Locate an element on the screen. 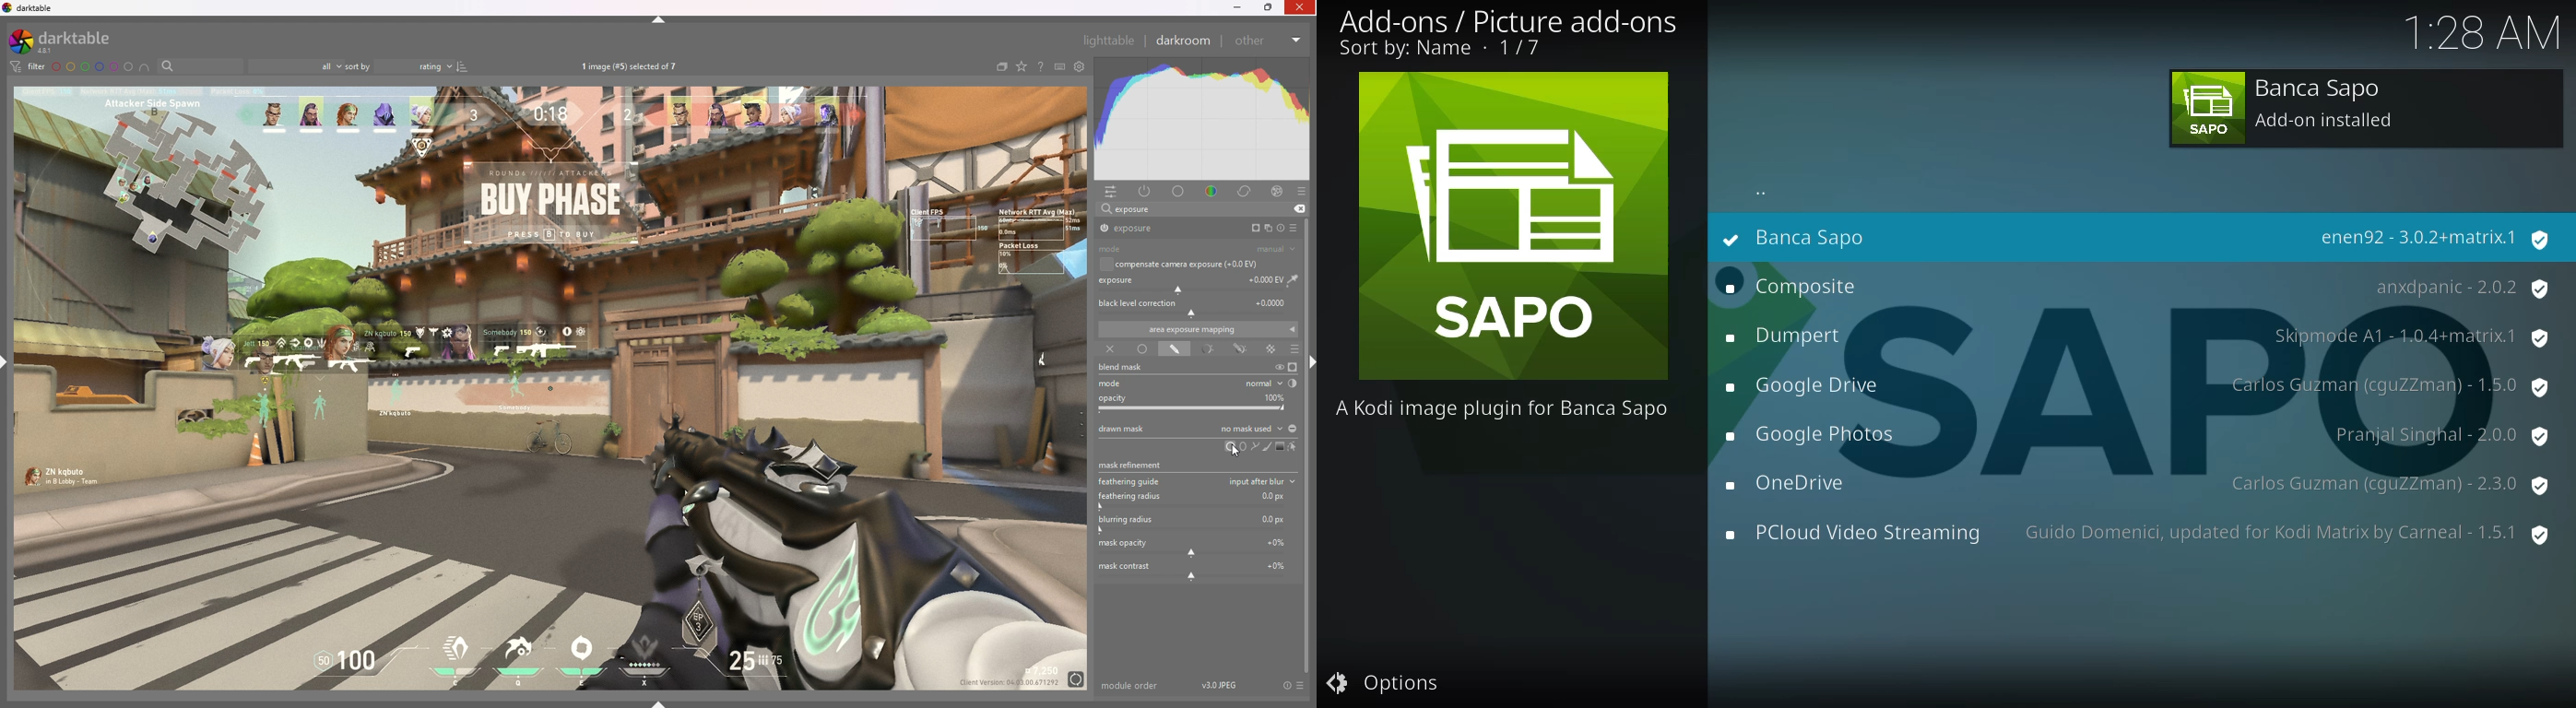 This screenshot has height=728, width=2576. keyboars shortcut is located at coordinates (1059, 67).